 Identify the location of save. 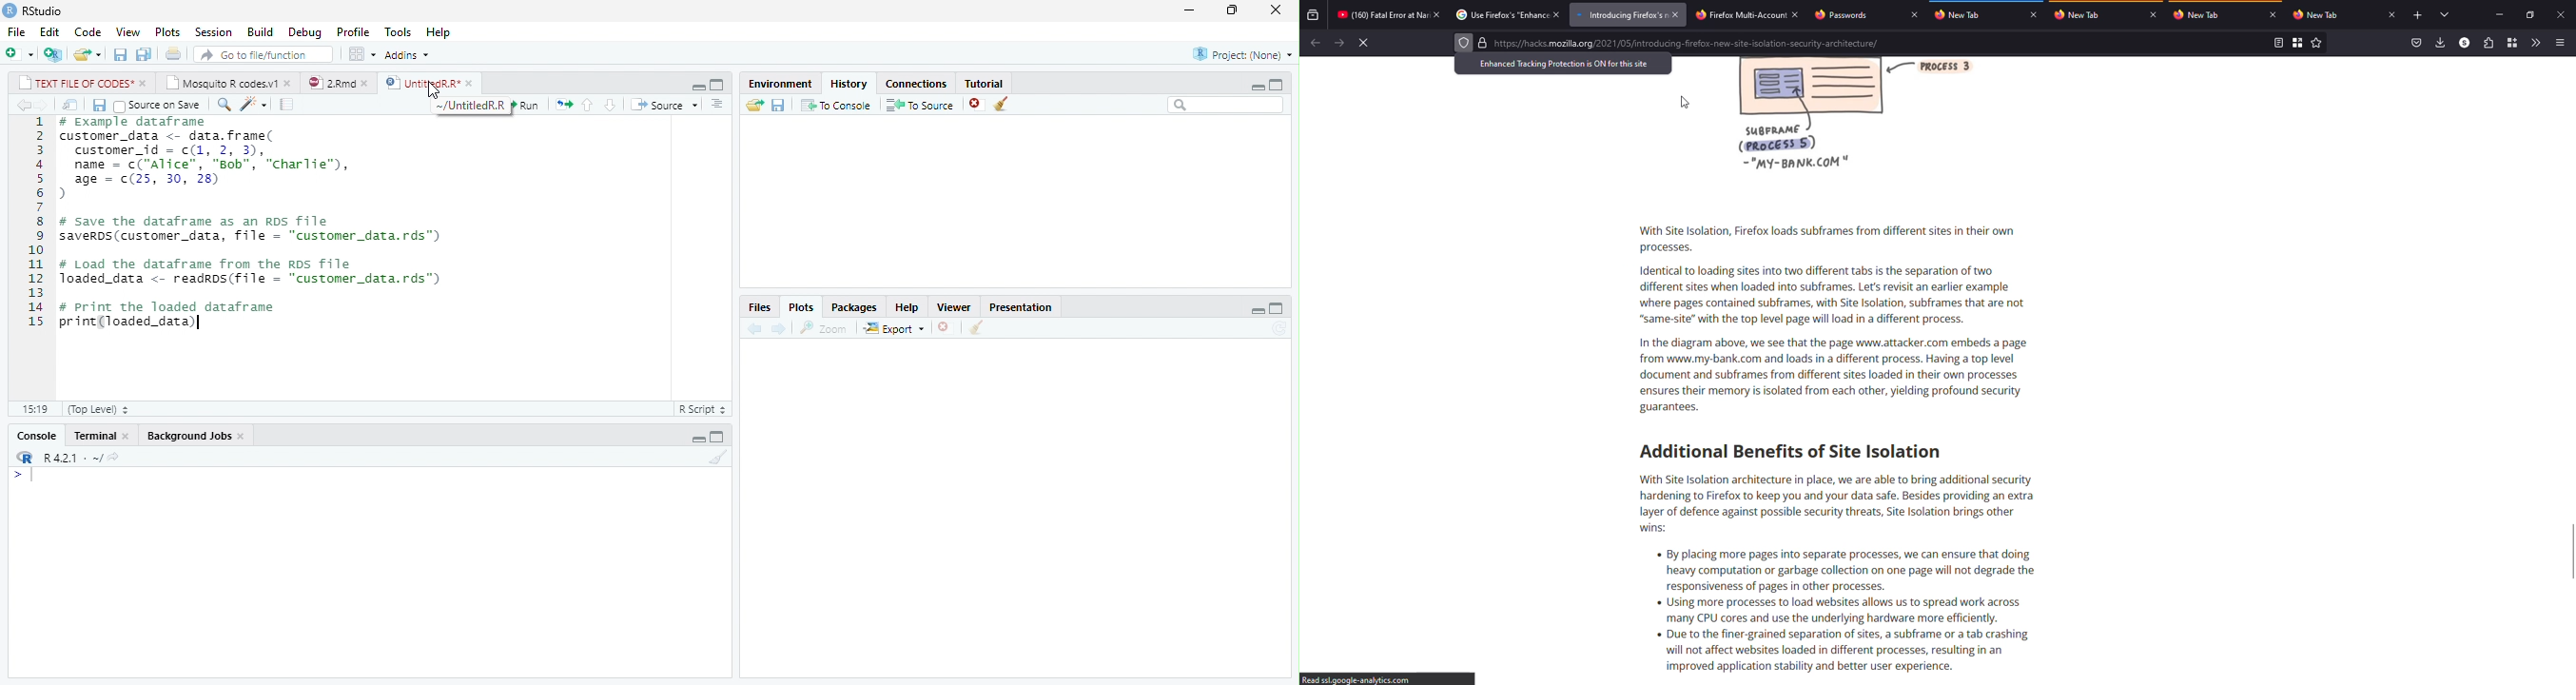
(121, 54).